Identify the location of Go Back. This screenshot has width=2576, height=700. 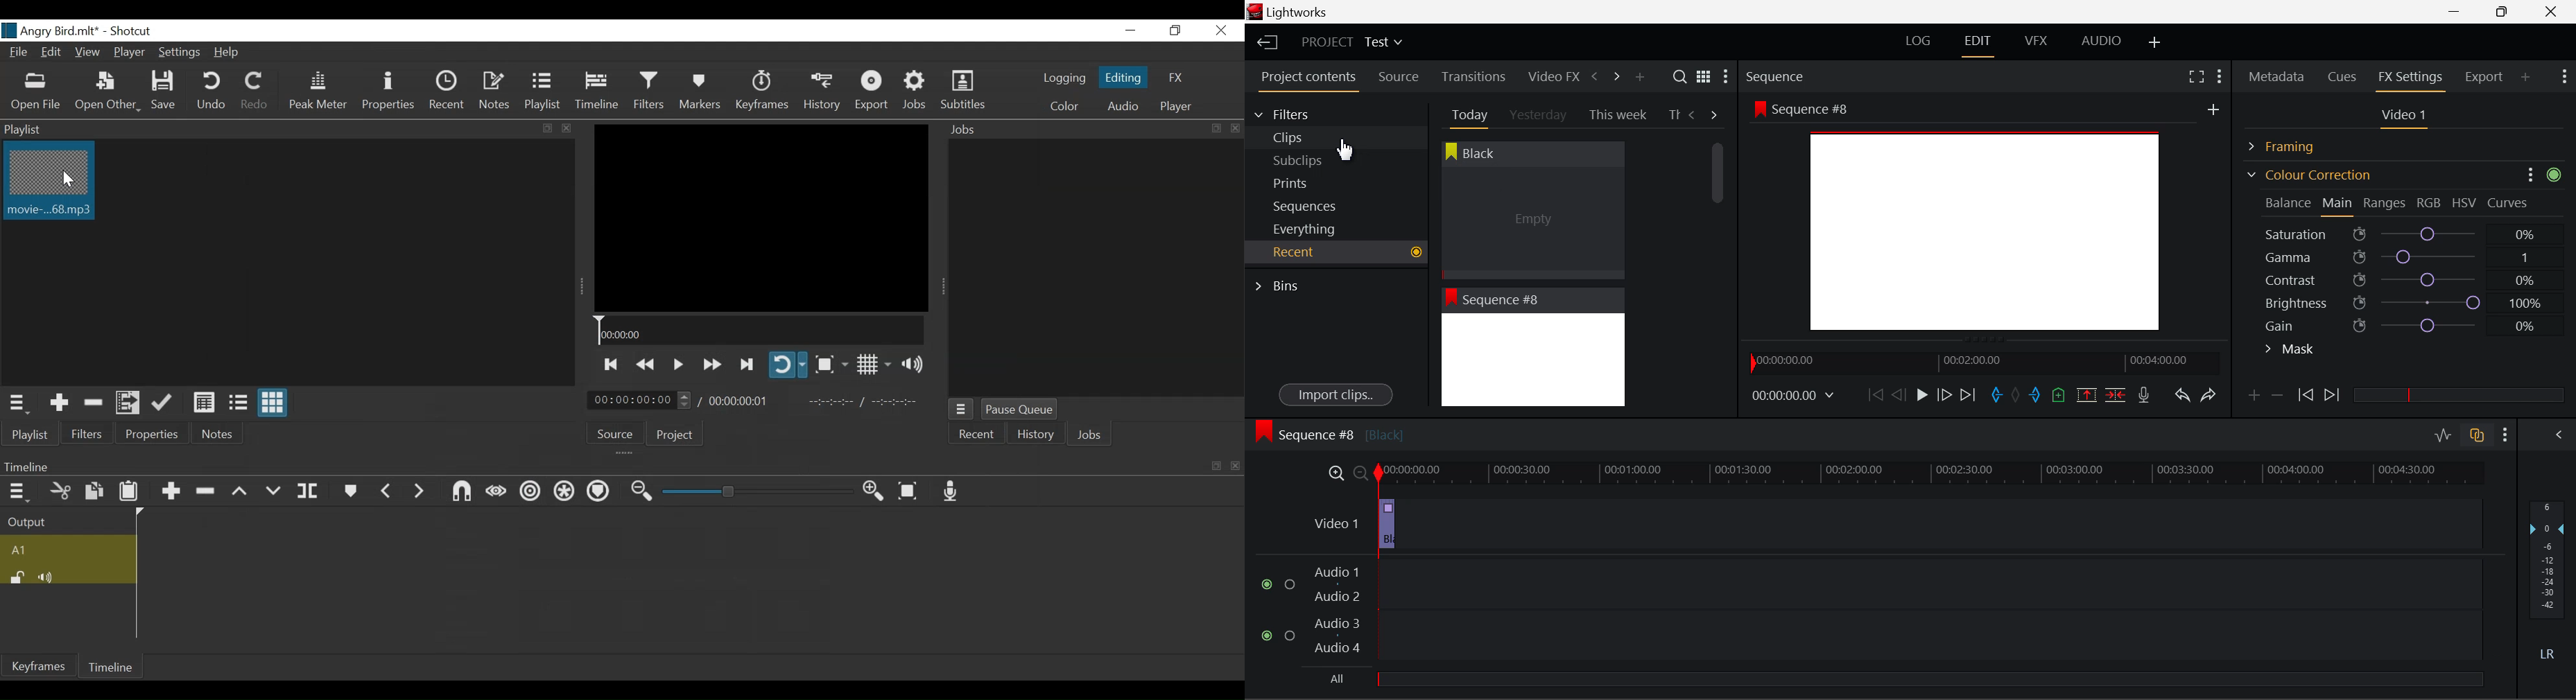
(1901, 394).